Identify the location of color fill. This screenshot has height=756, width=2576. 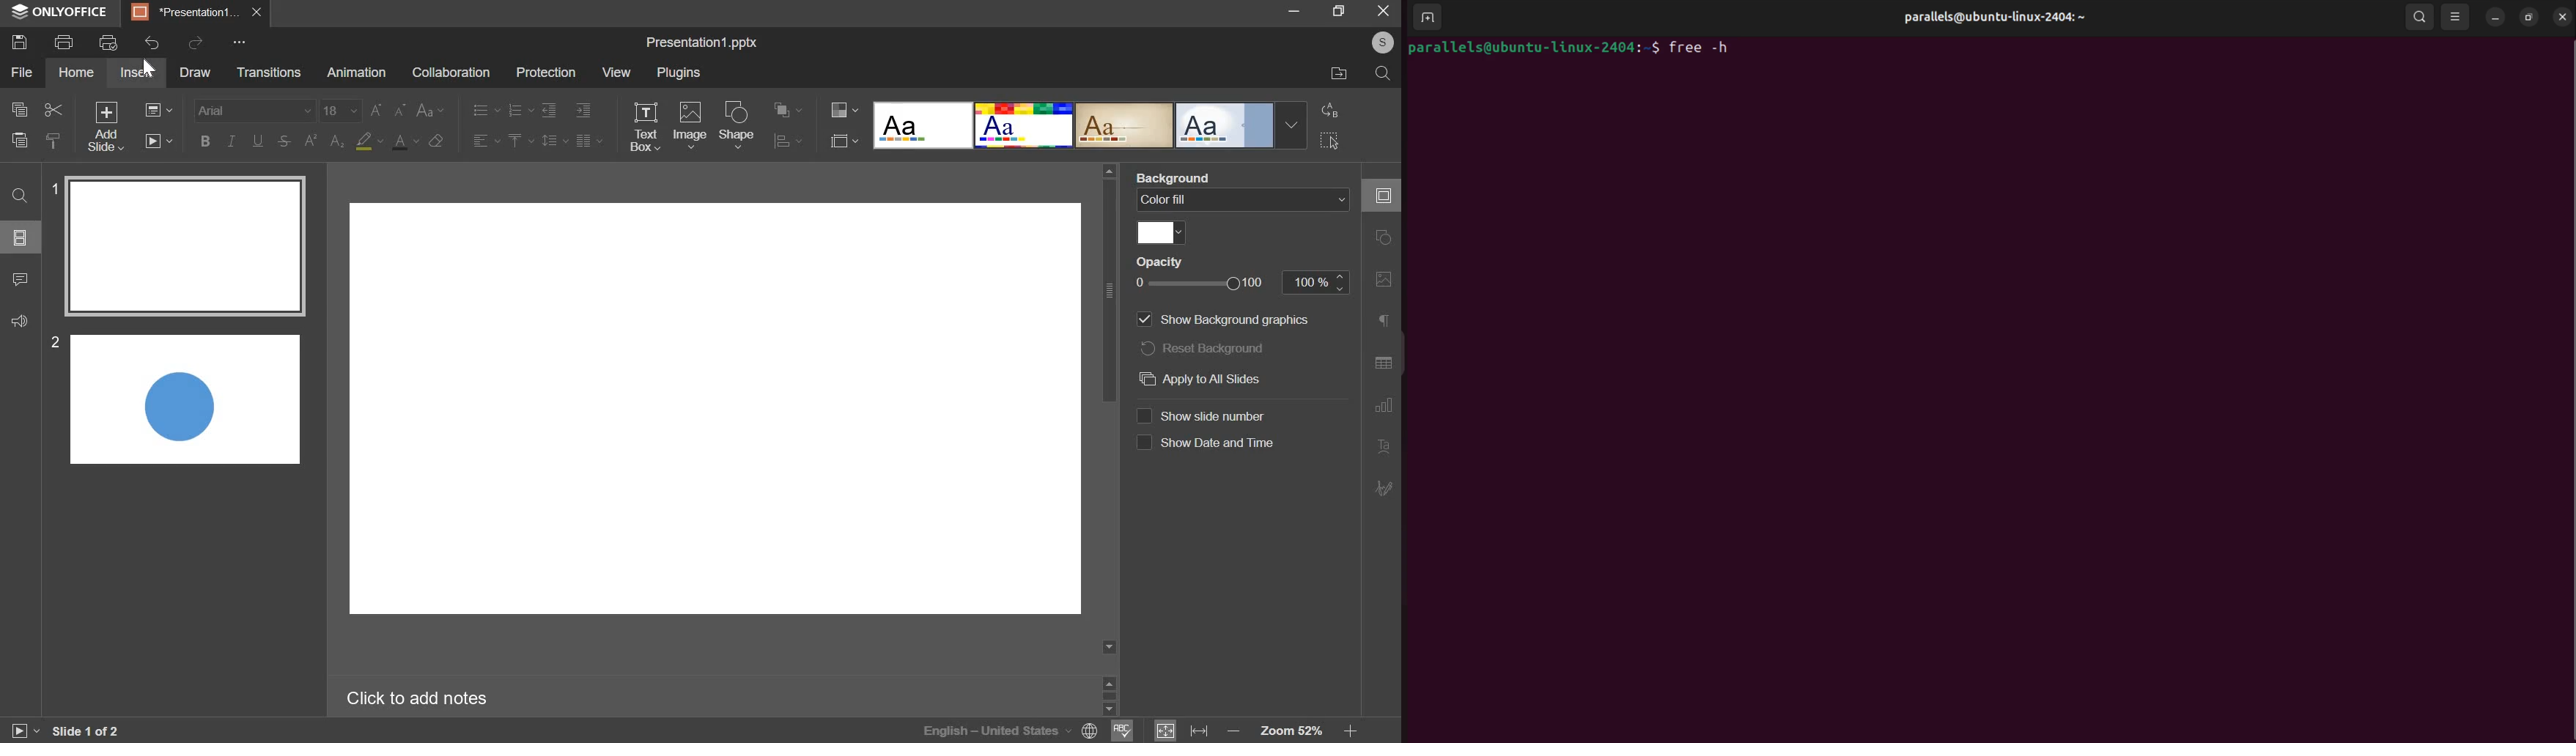
(1243, 201).